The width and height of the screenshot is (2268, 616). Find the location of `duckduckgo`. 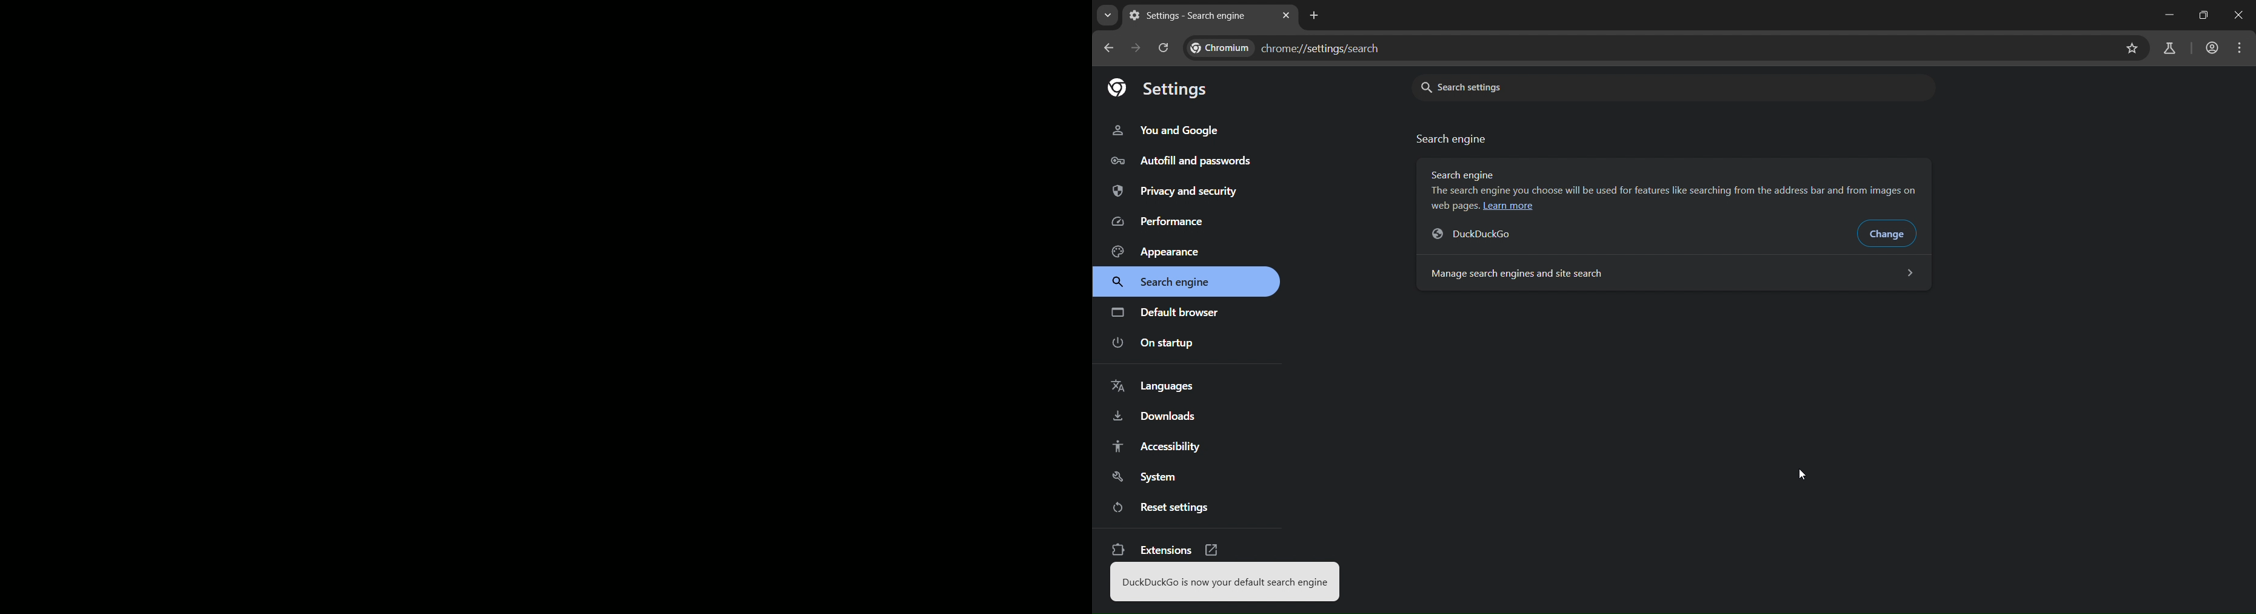

duckduckgo is located at coordinates (1483, 234).